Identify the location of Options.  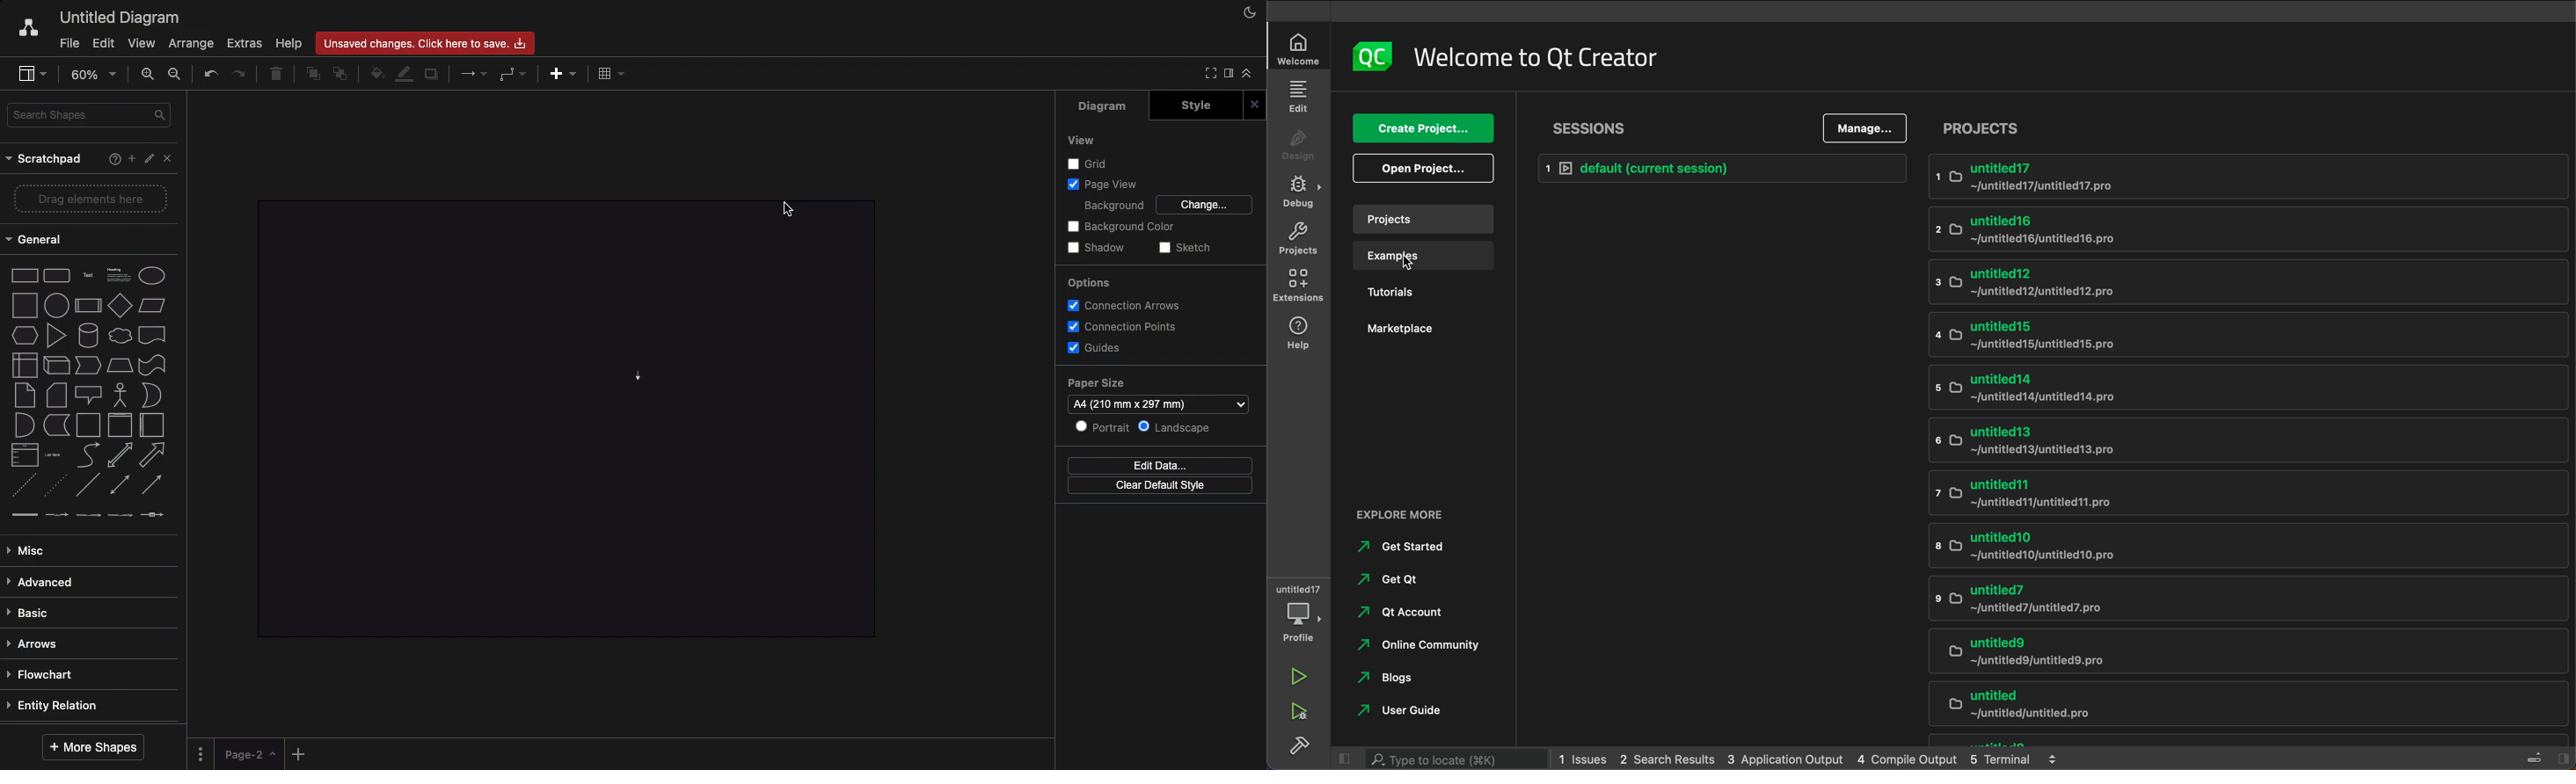
(203, 752).